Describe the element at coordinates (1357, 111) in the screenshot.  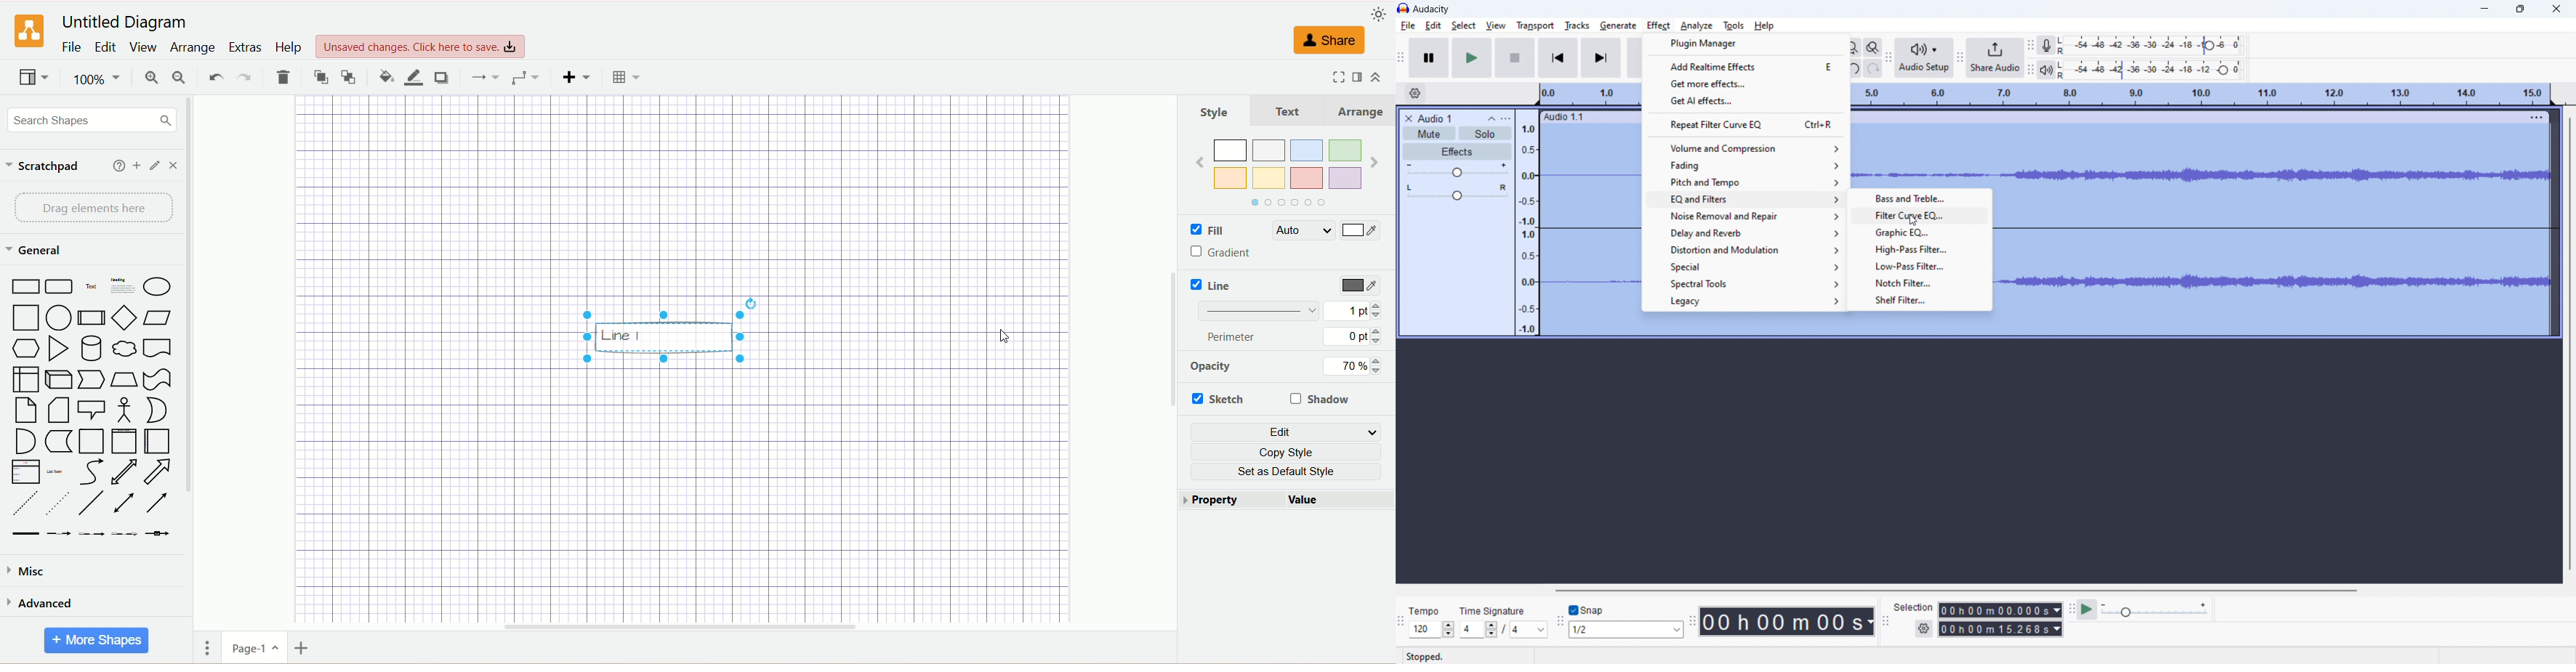
I see `Arrange` at that location.